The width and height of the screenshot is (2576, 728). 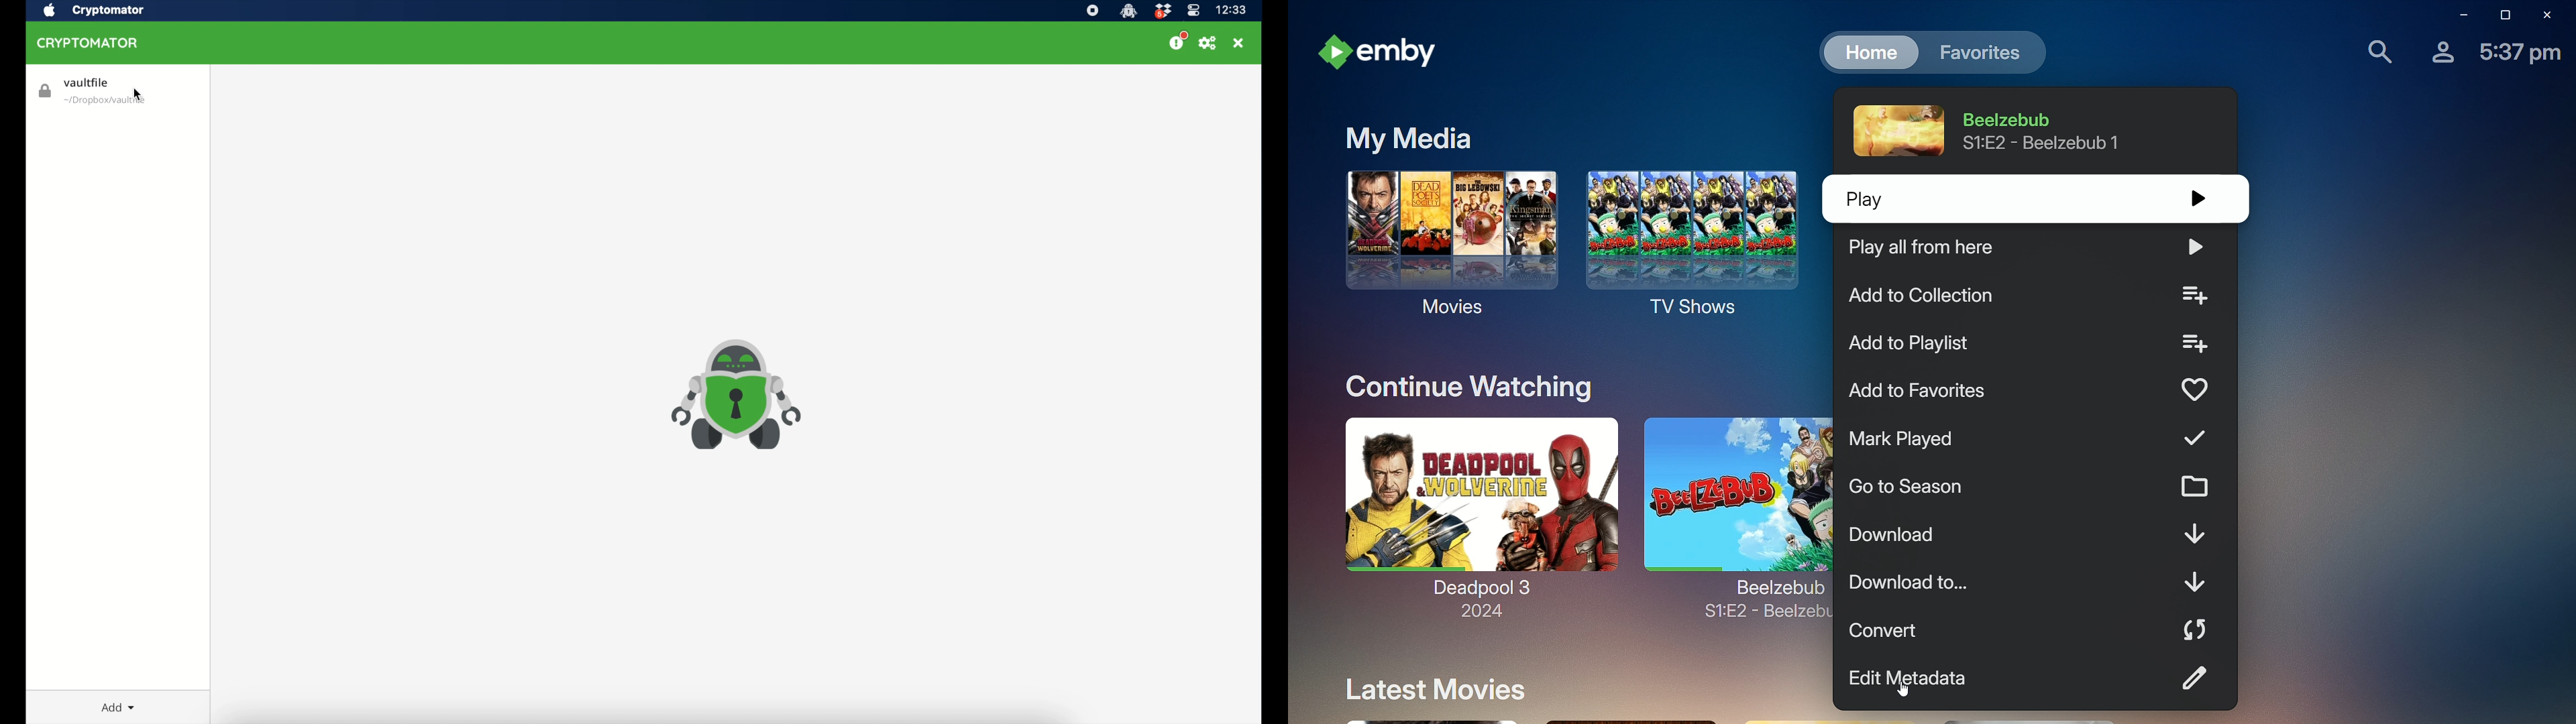 I want to click on S1:E2 - Beelzebub 1, so click(x=1759, y=618).